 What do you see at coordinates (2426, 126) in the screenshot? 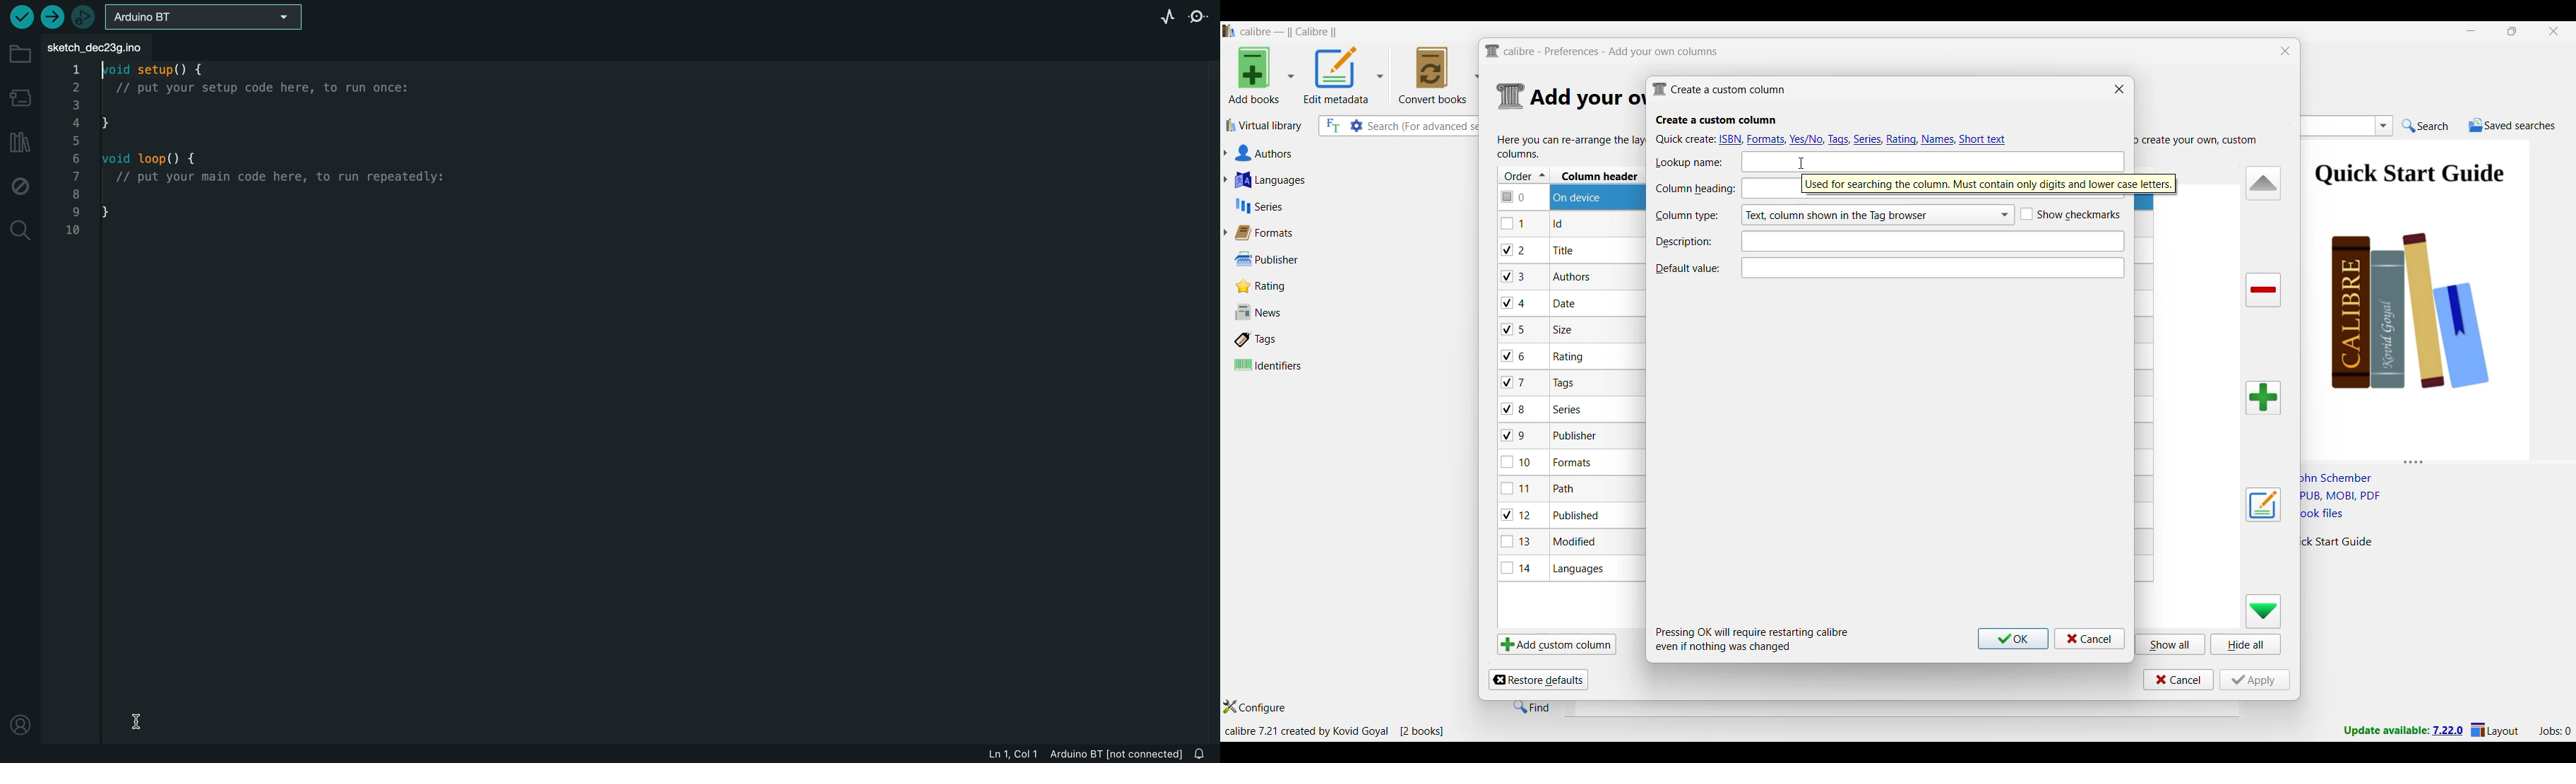
I see `Search` at bounding box center [2426, 126].